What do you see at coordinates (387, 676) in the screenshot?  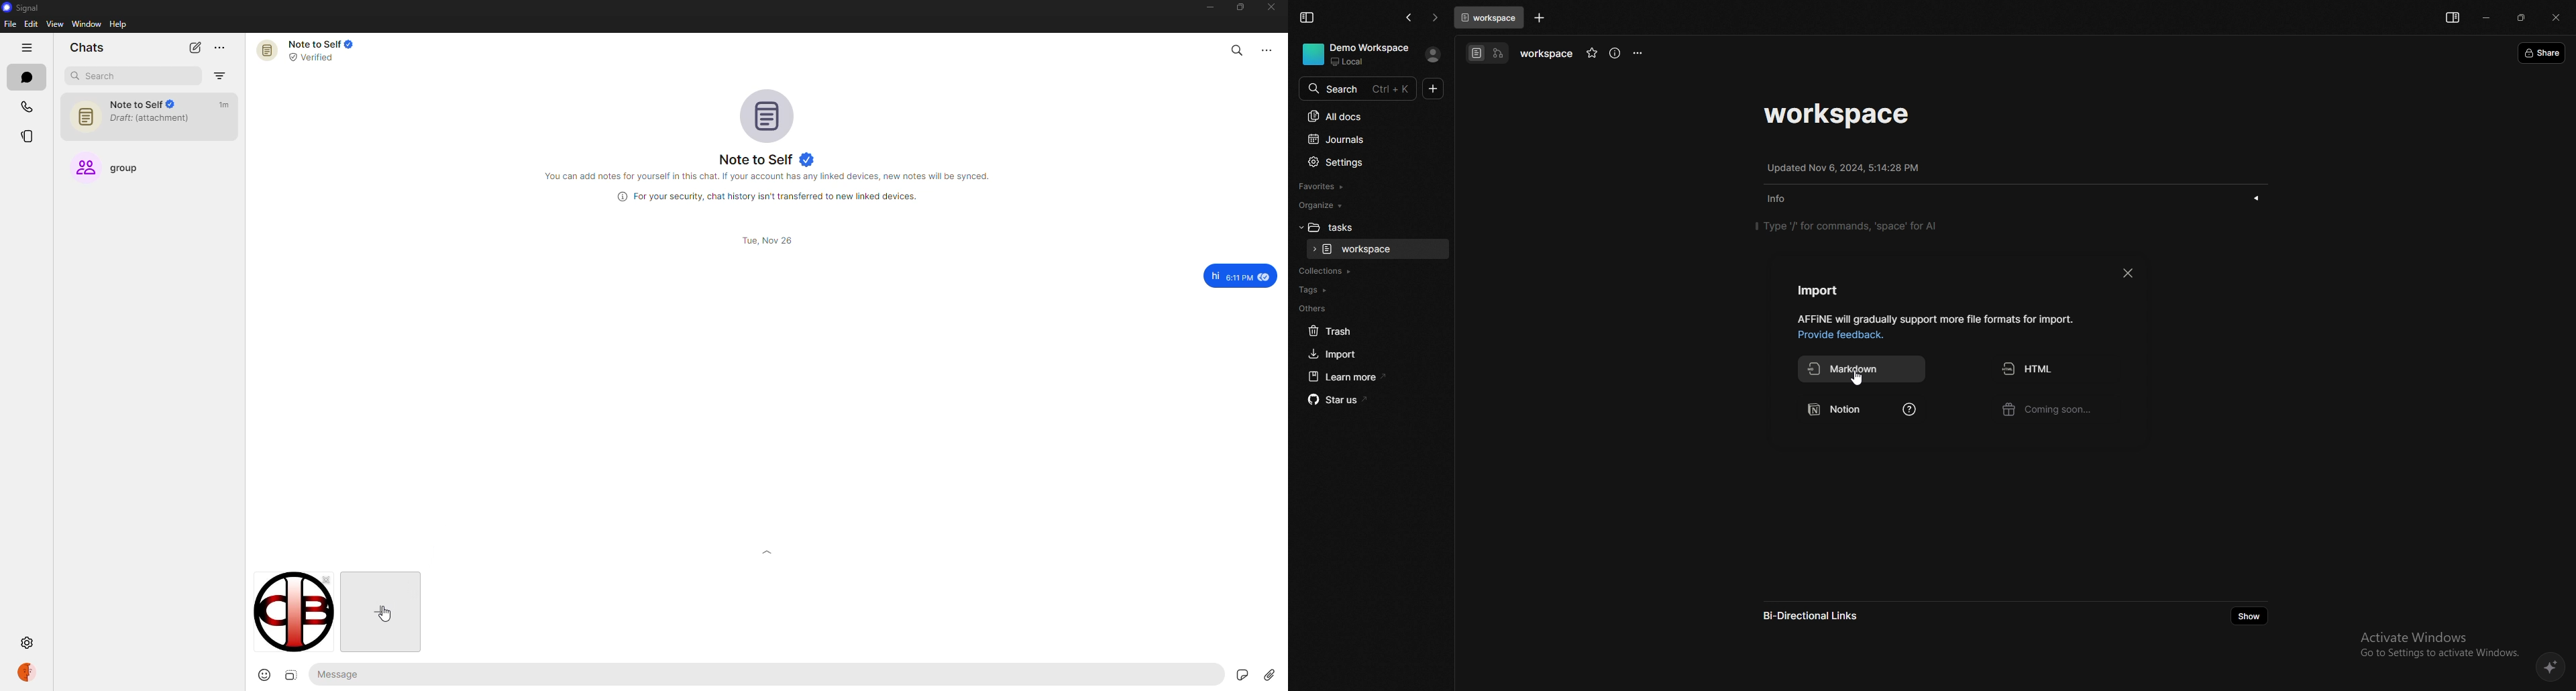 I see `message` at bounding box center [387, 676].